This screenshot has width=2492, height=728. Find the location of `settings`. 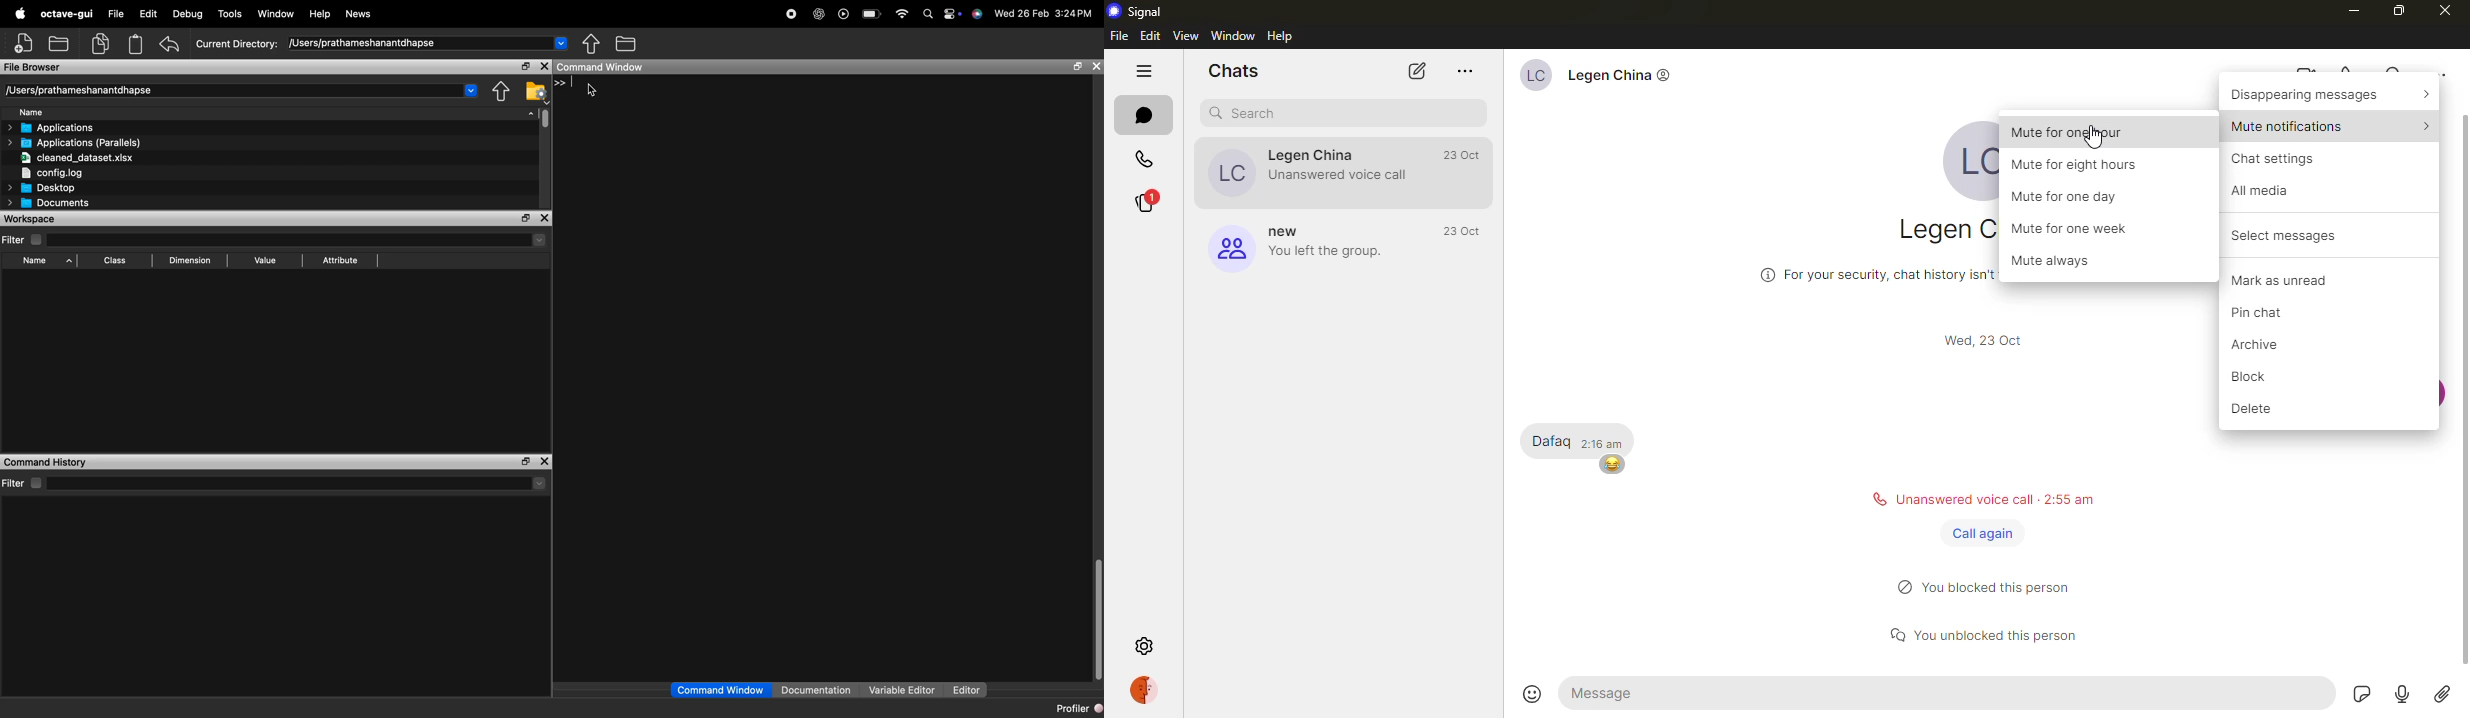

settings is located at coordinates (1150, 646).